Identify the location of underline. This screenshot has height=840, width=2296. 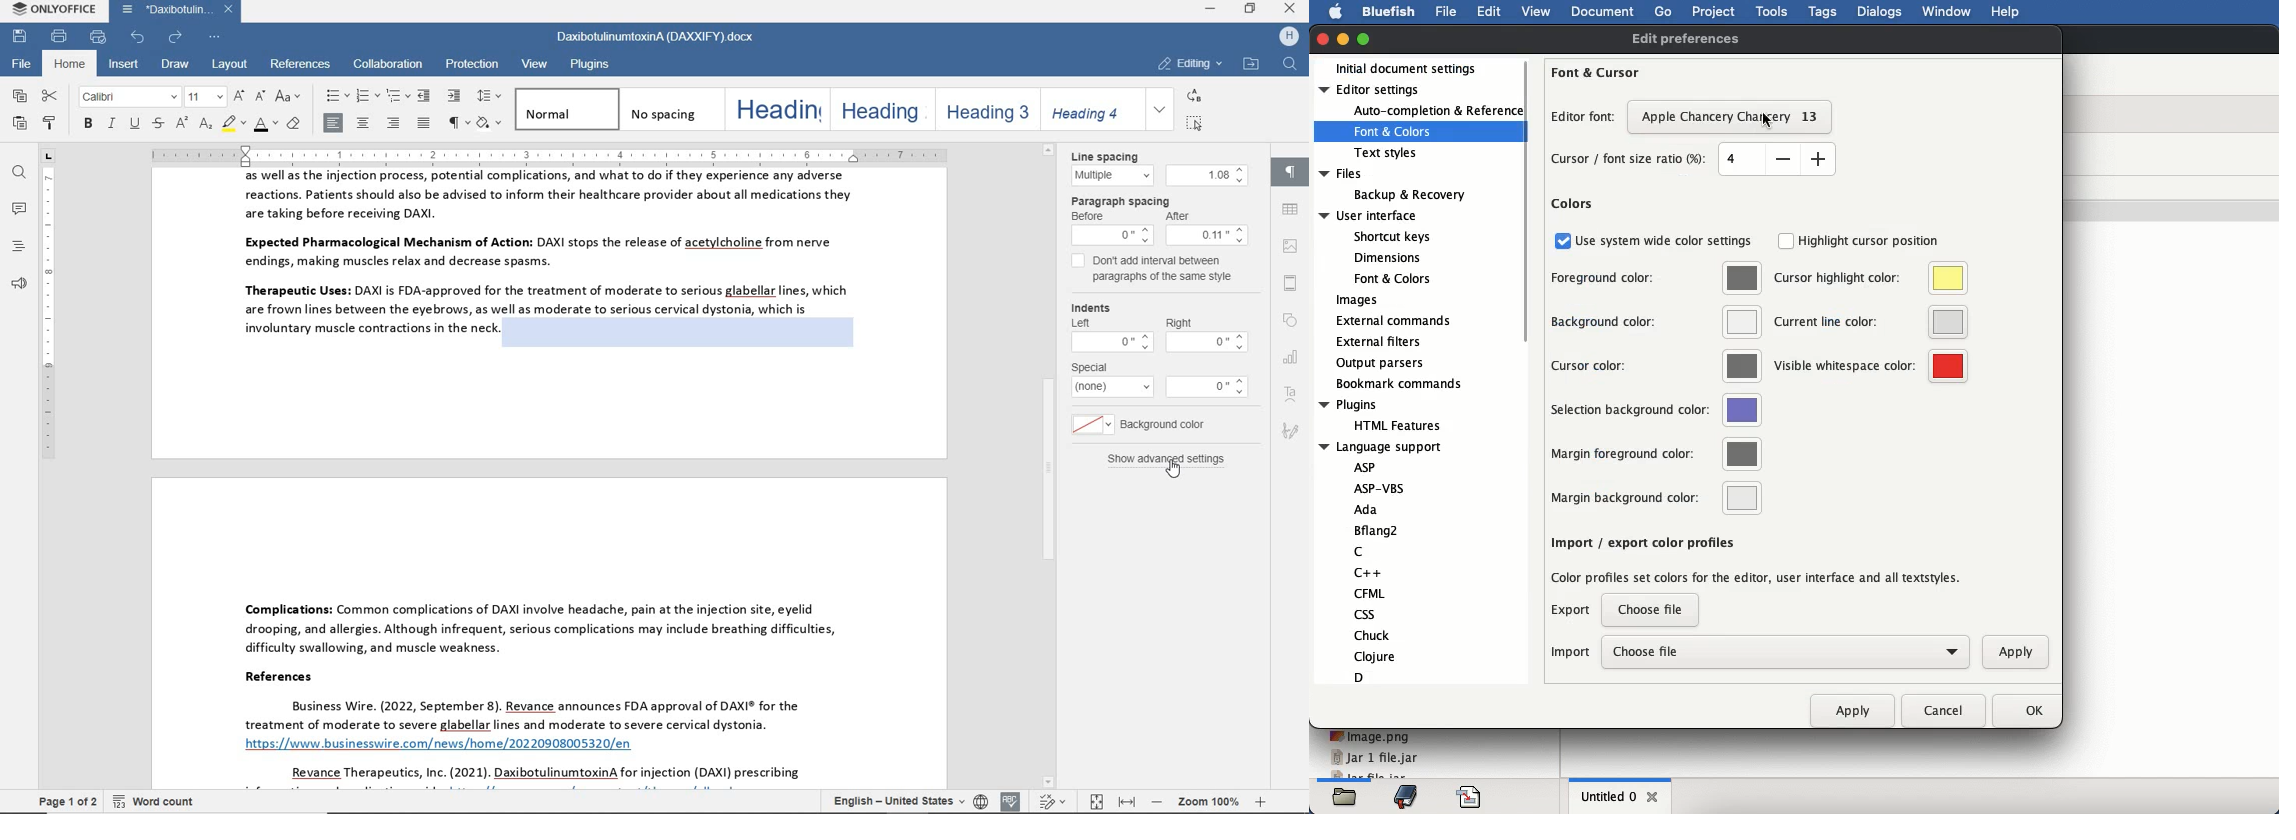
(134, 125).